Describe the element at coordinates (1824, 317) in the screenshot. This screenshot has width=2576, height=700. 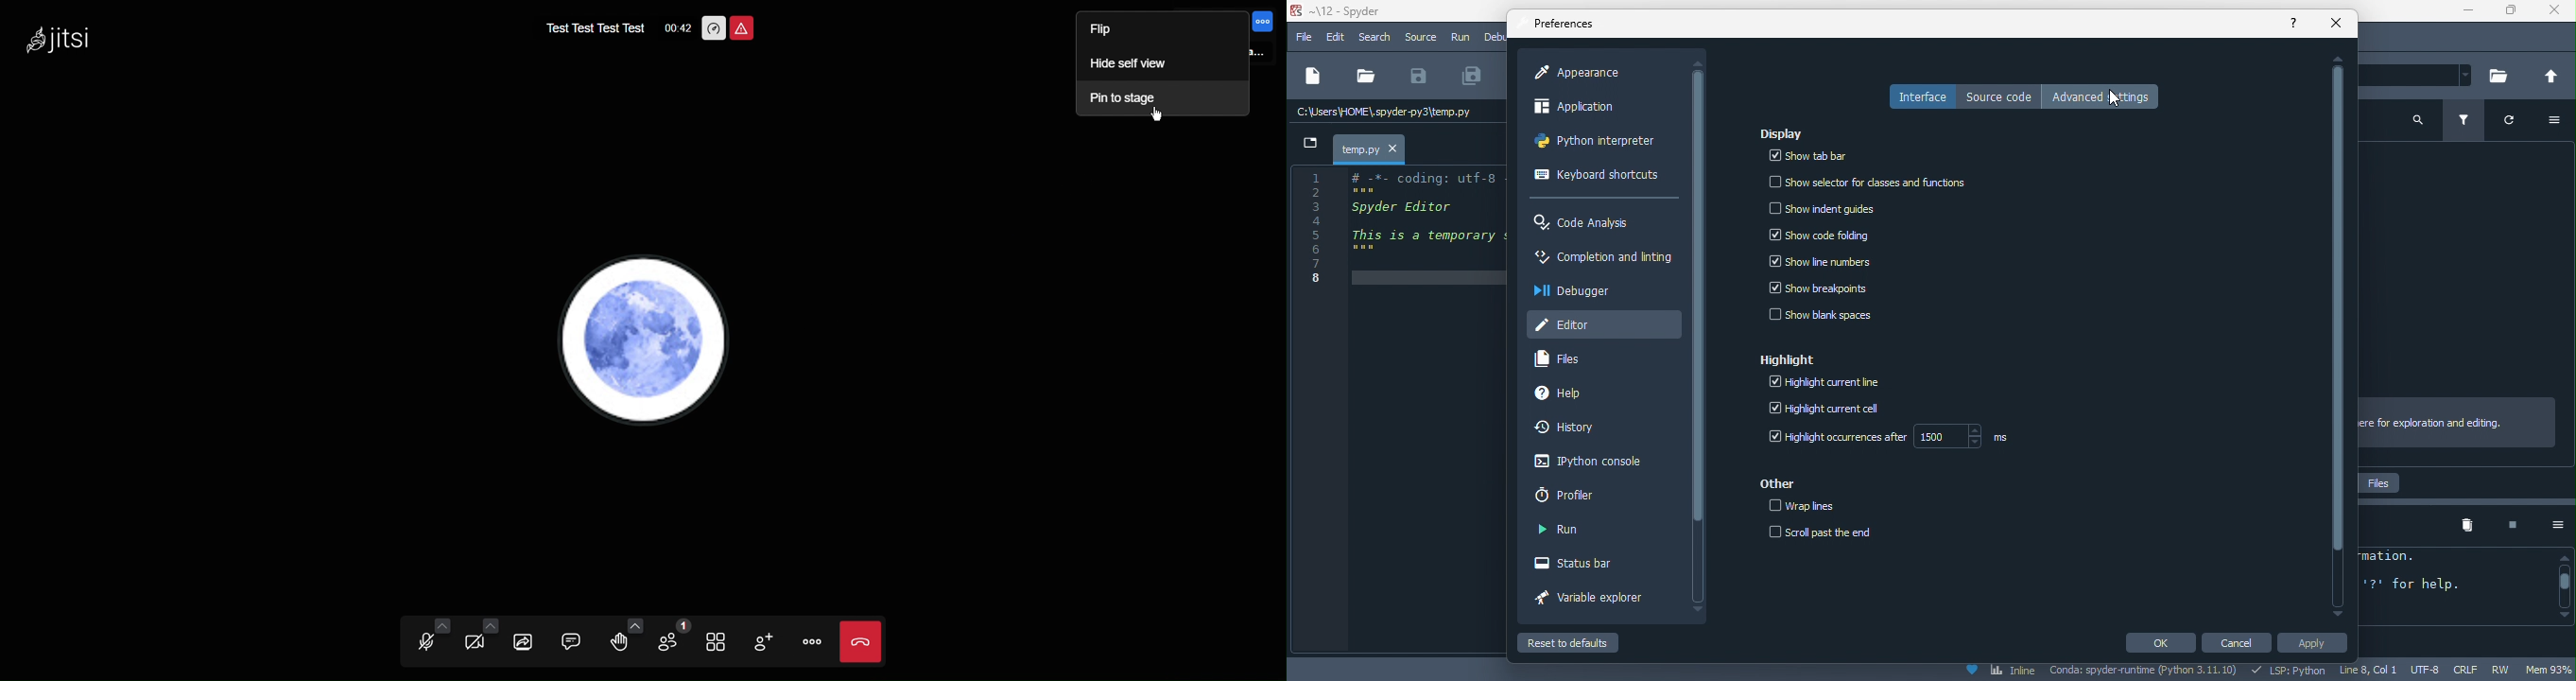
I see `show blank spaces` at that location.